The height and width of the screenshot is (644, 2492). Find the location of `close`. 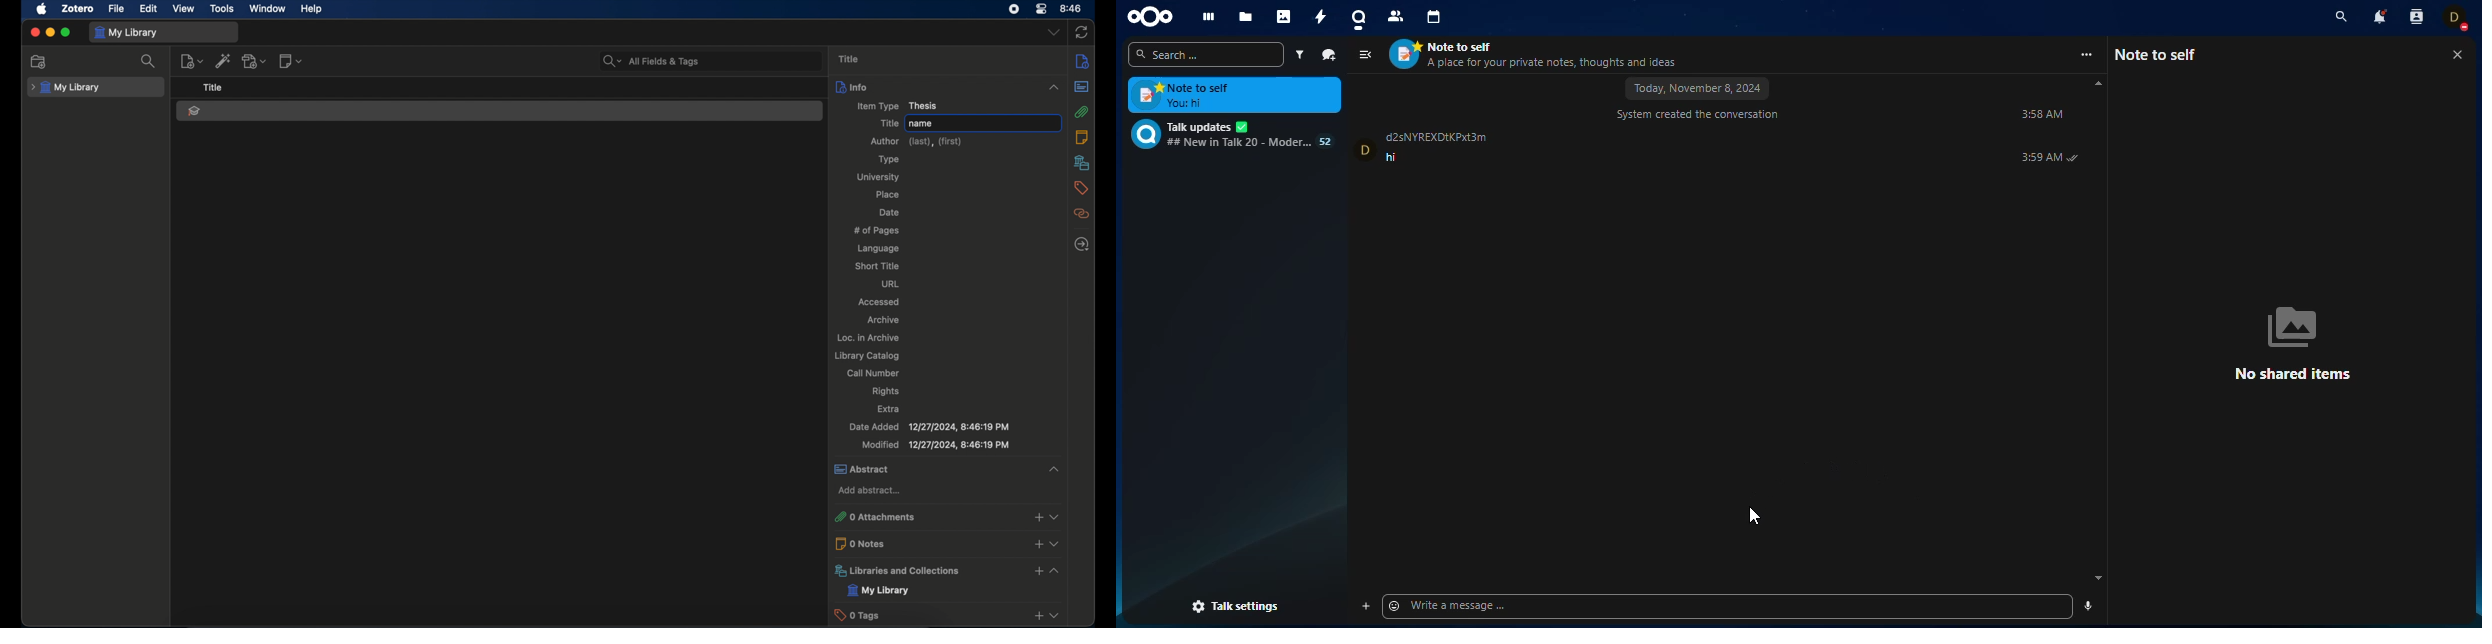

close is located at coordinates (2456, 56).